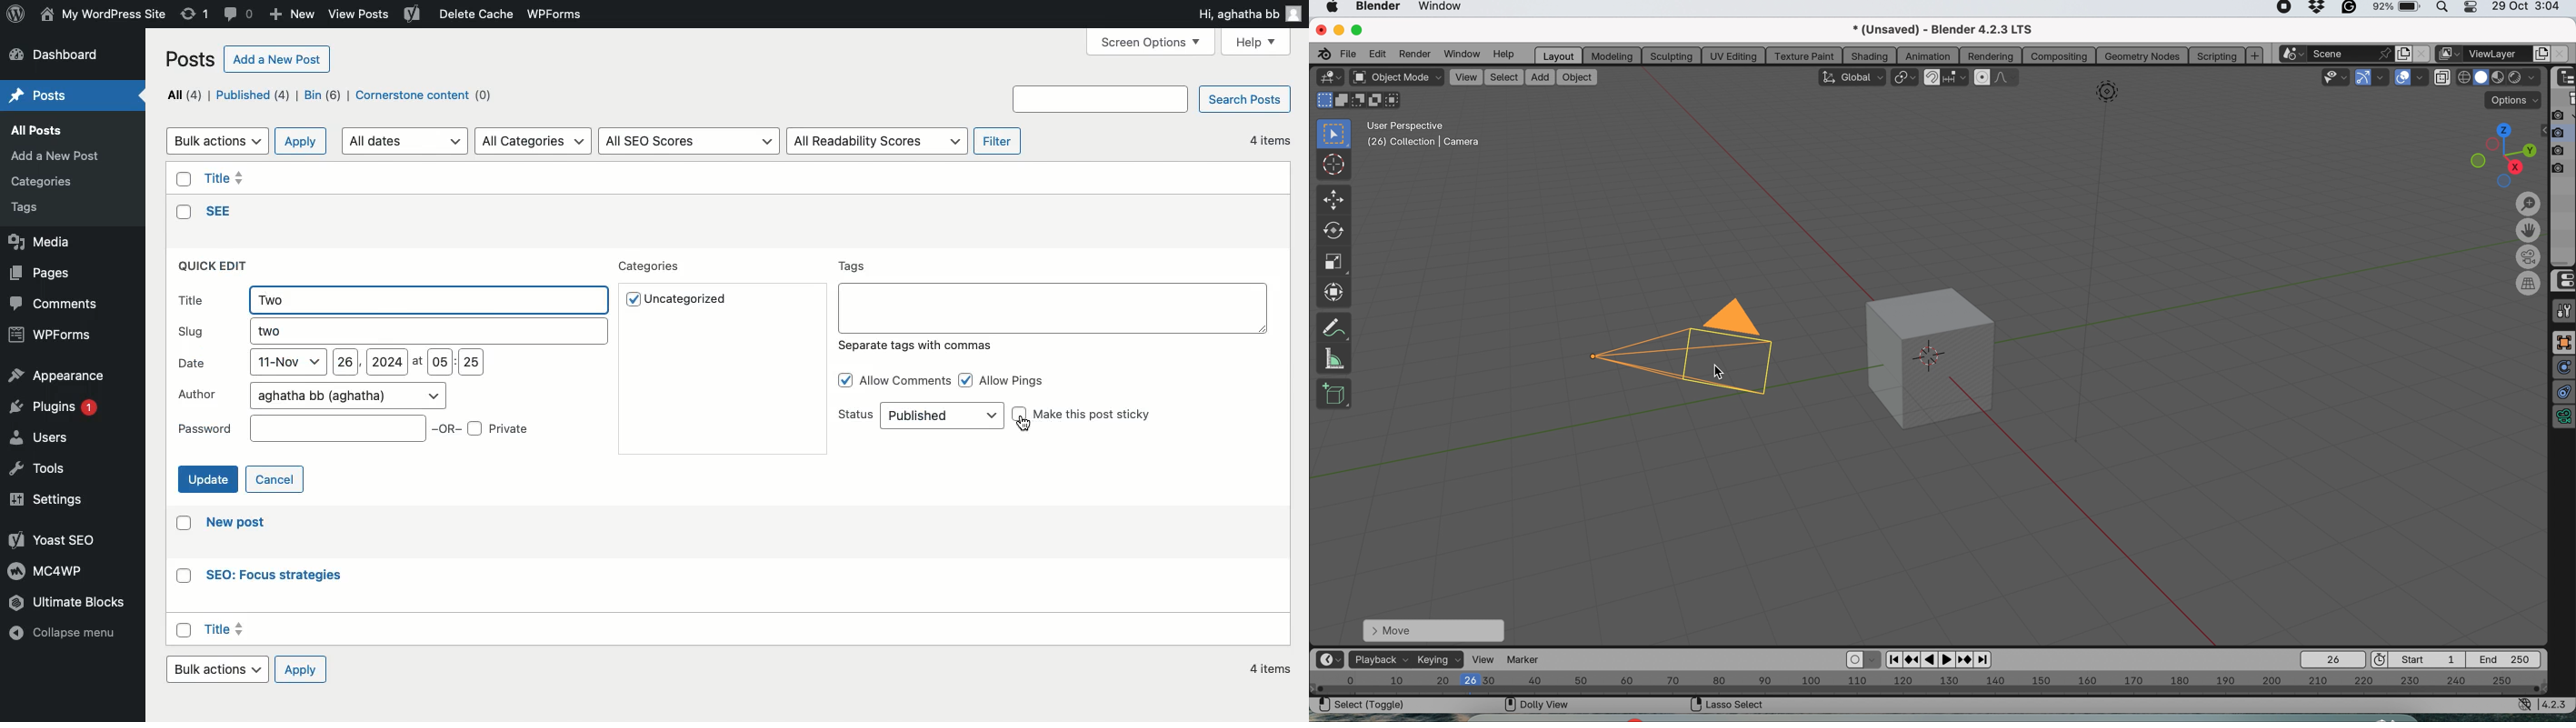 This screenshot has height=728, width=2576. I want to click on transformation orientation, so click(1851, 76).